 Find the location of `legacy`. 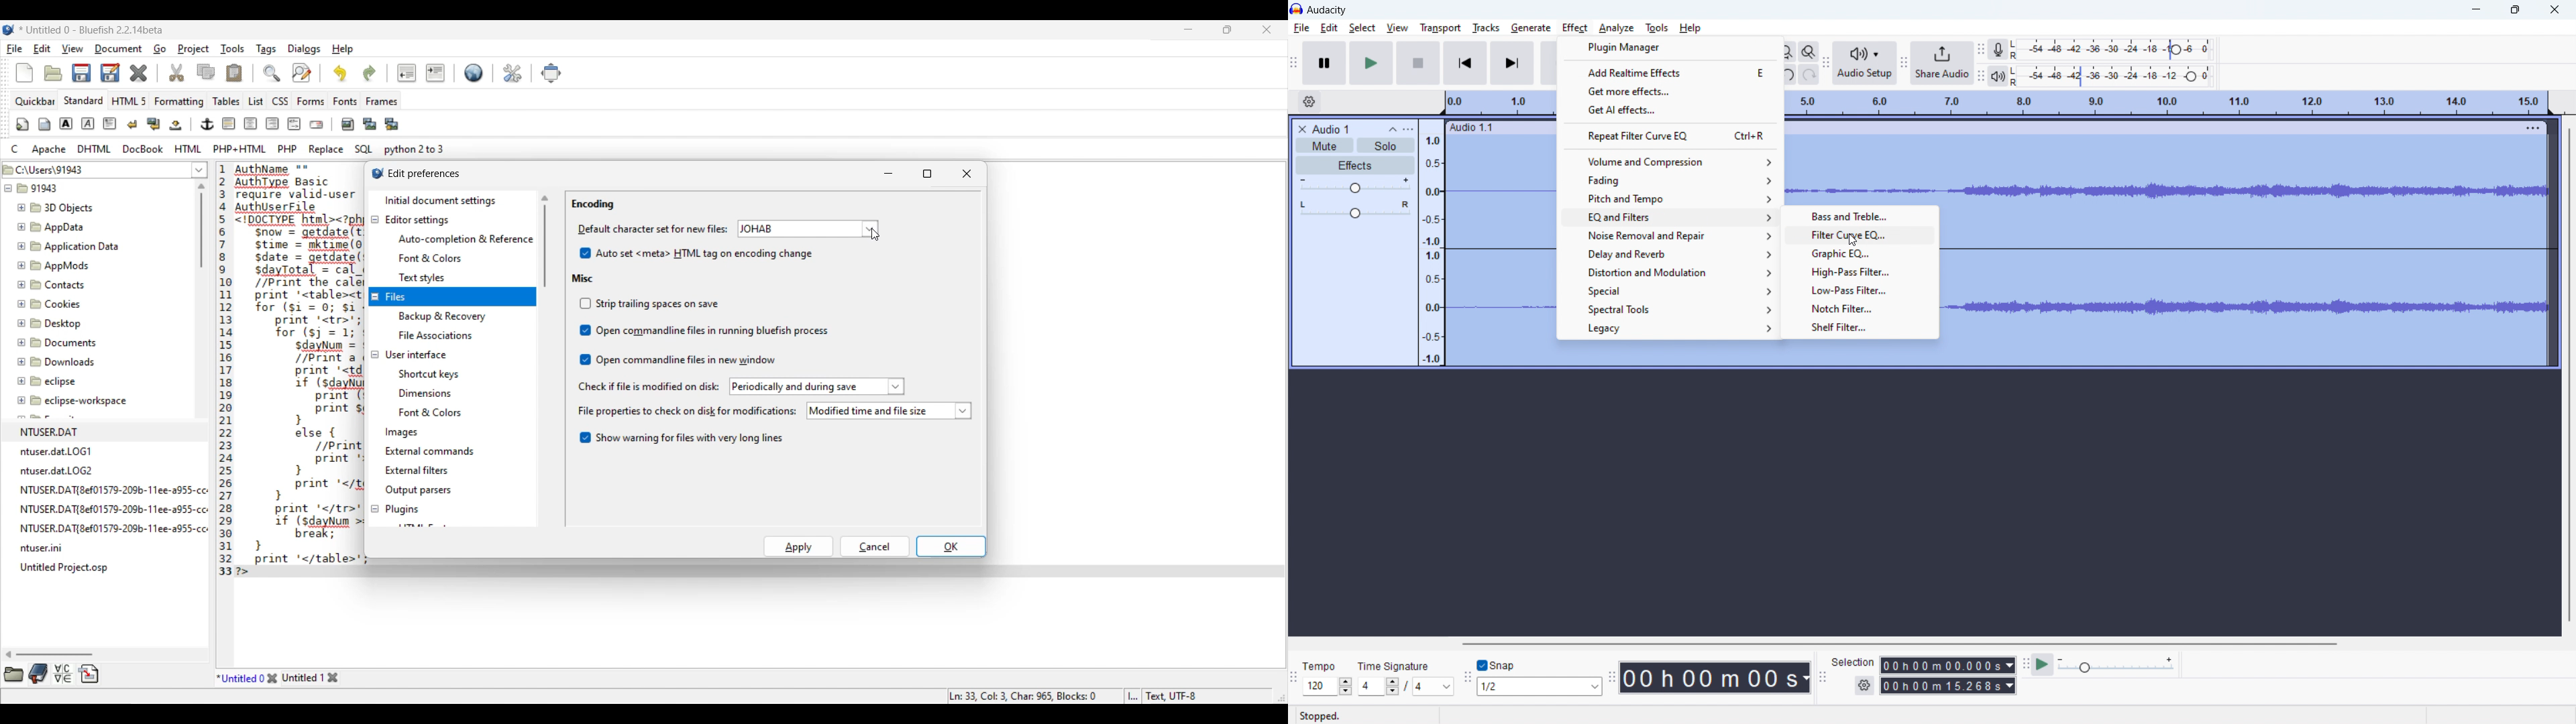

legacy is located at coordinates (1667, 329).